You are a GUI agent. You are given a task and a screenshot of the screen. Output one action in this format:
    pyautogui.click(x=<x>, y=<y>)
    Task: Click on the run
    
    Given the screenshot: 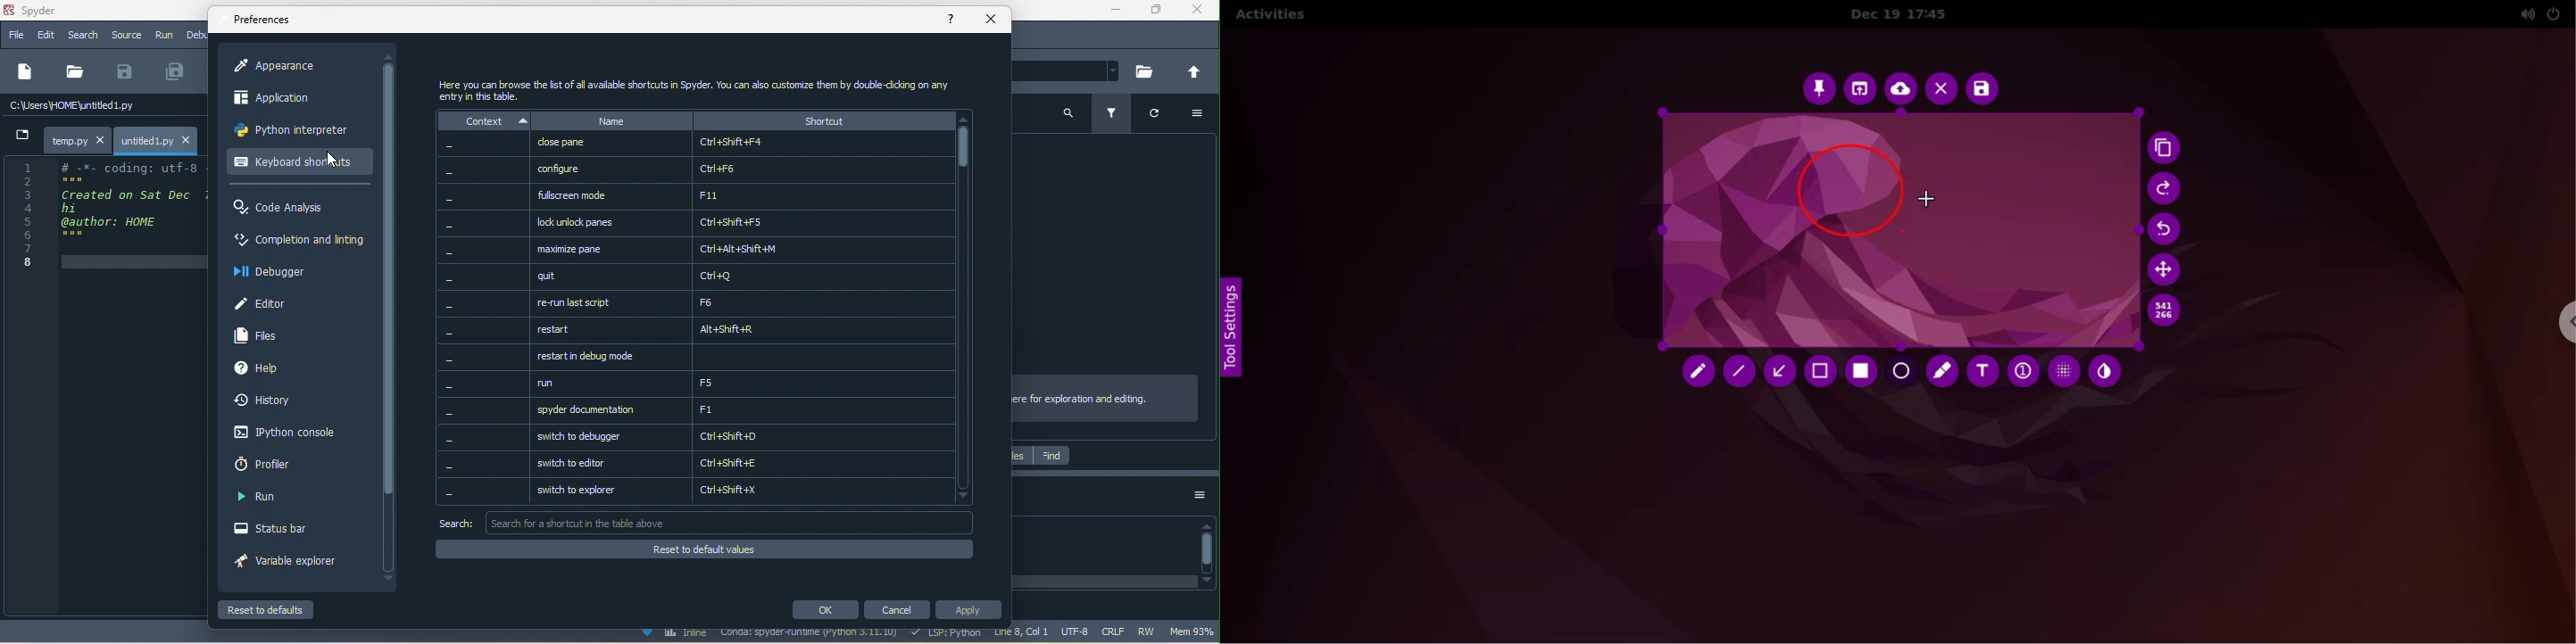 What is the action you would take?
    pyautogui.click(x=266, y=499)
    